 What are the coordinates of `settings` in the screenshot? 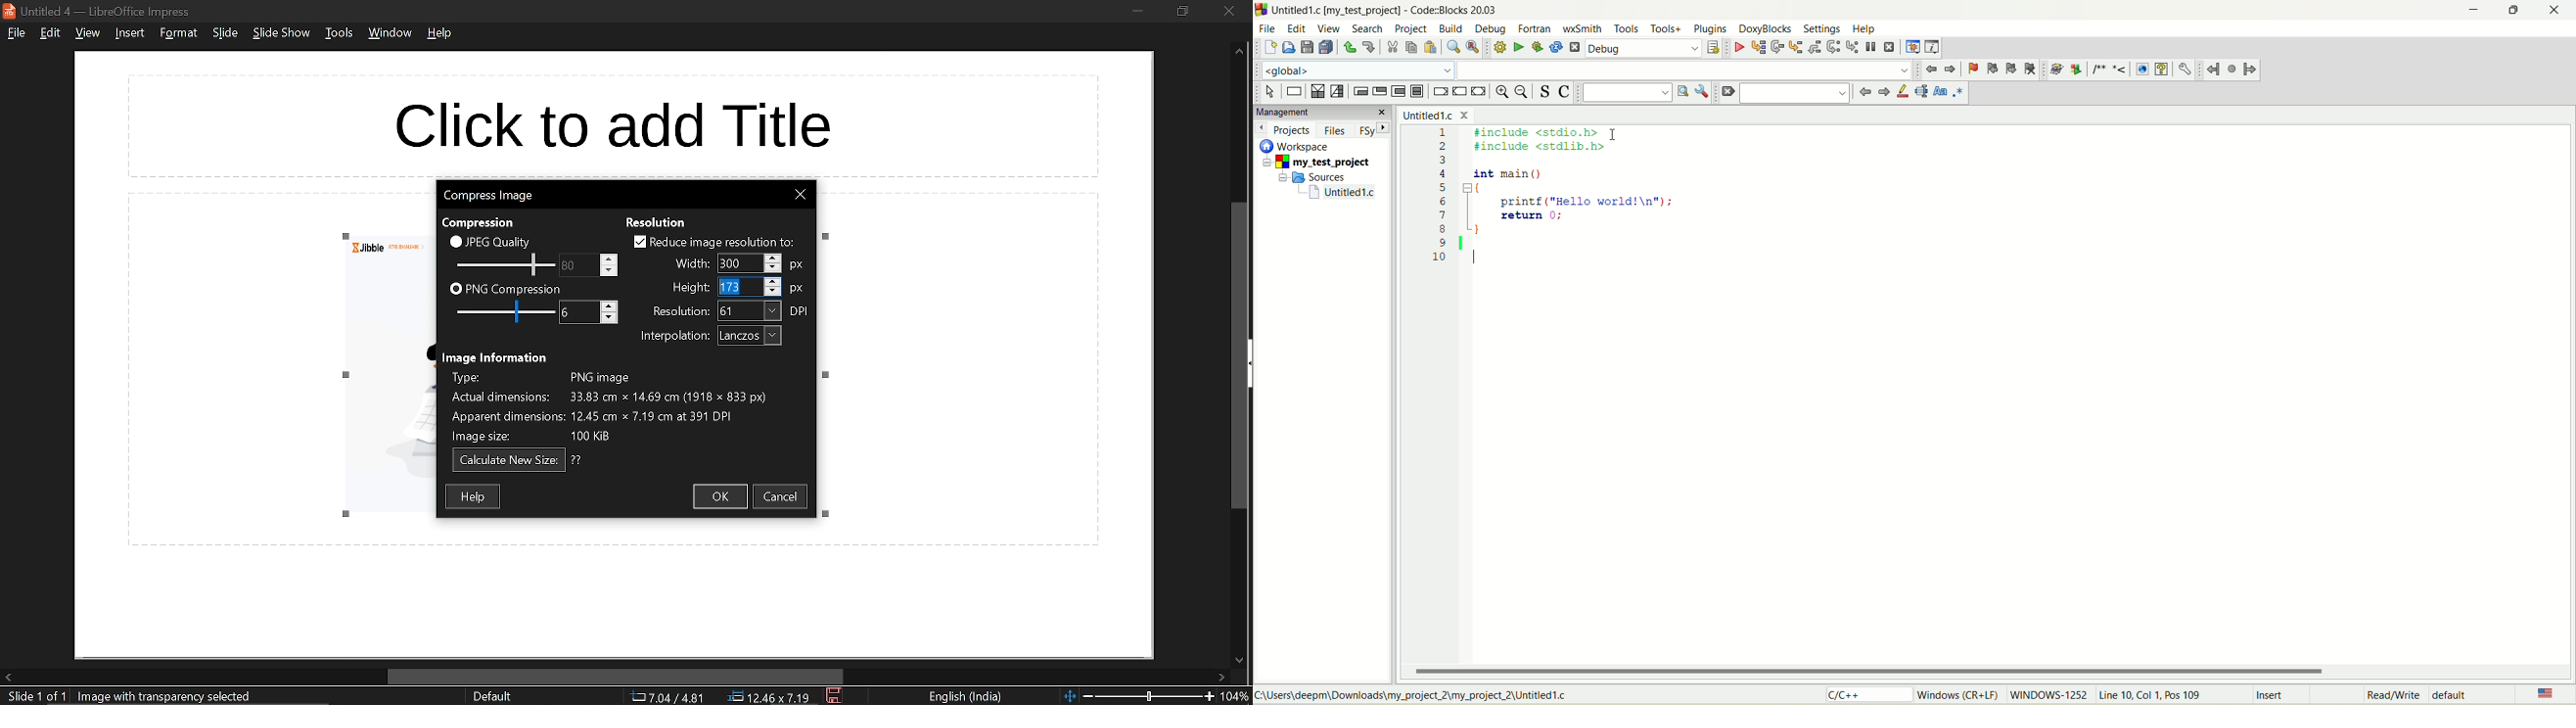 It's located at (1824, 29).